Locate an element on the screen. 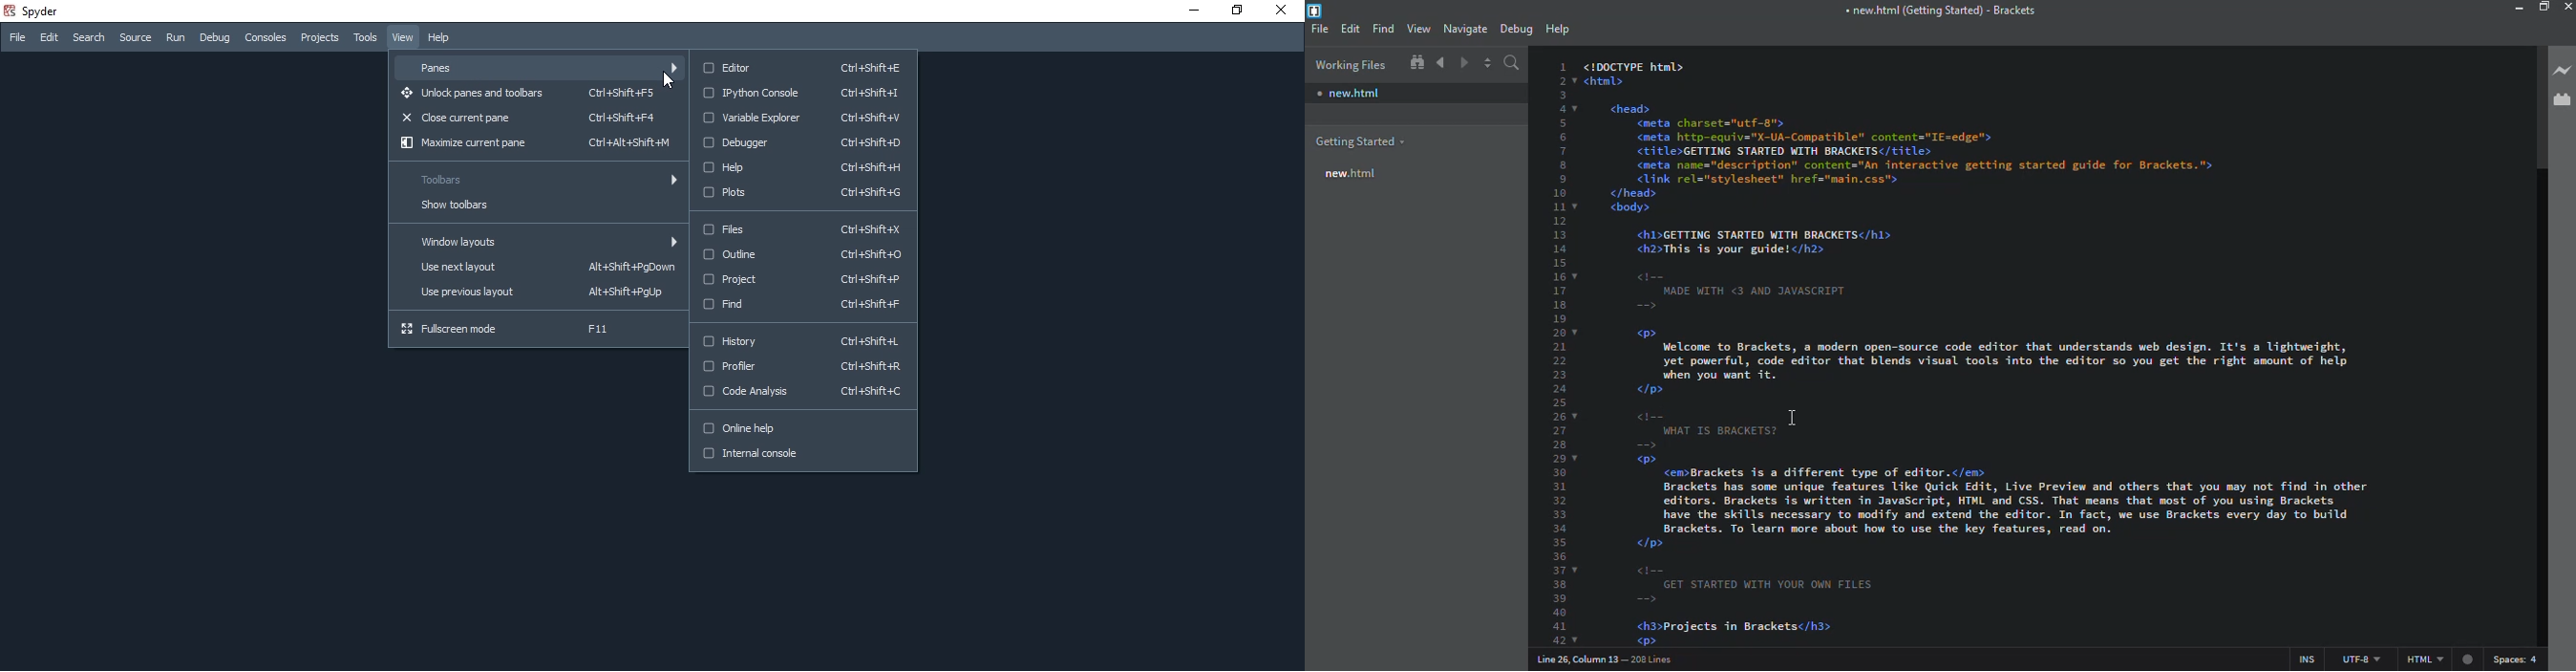  Show toolbars is located at coordinates (536, 206).